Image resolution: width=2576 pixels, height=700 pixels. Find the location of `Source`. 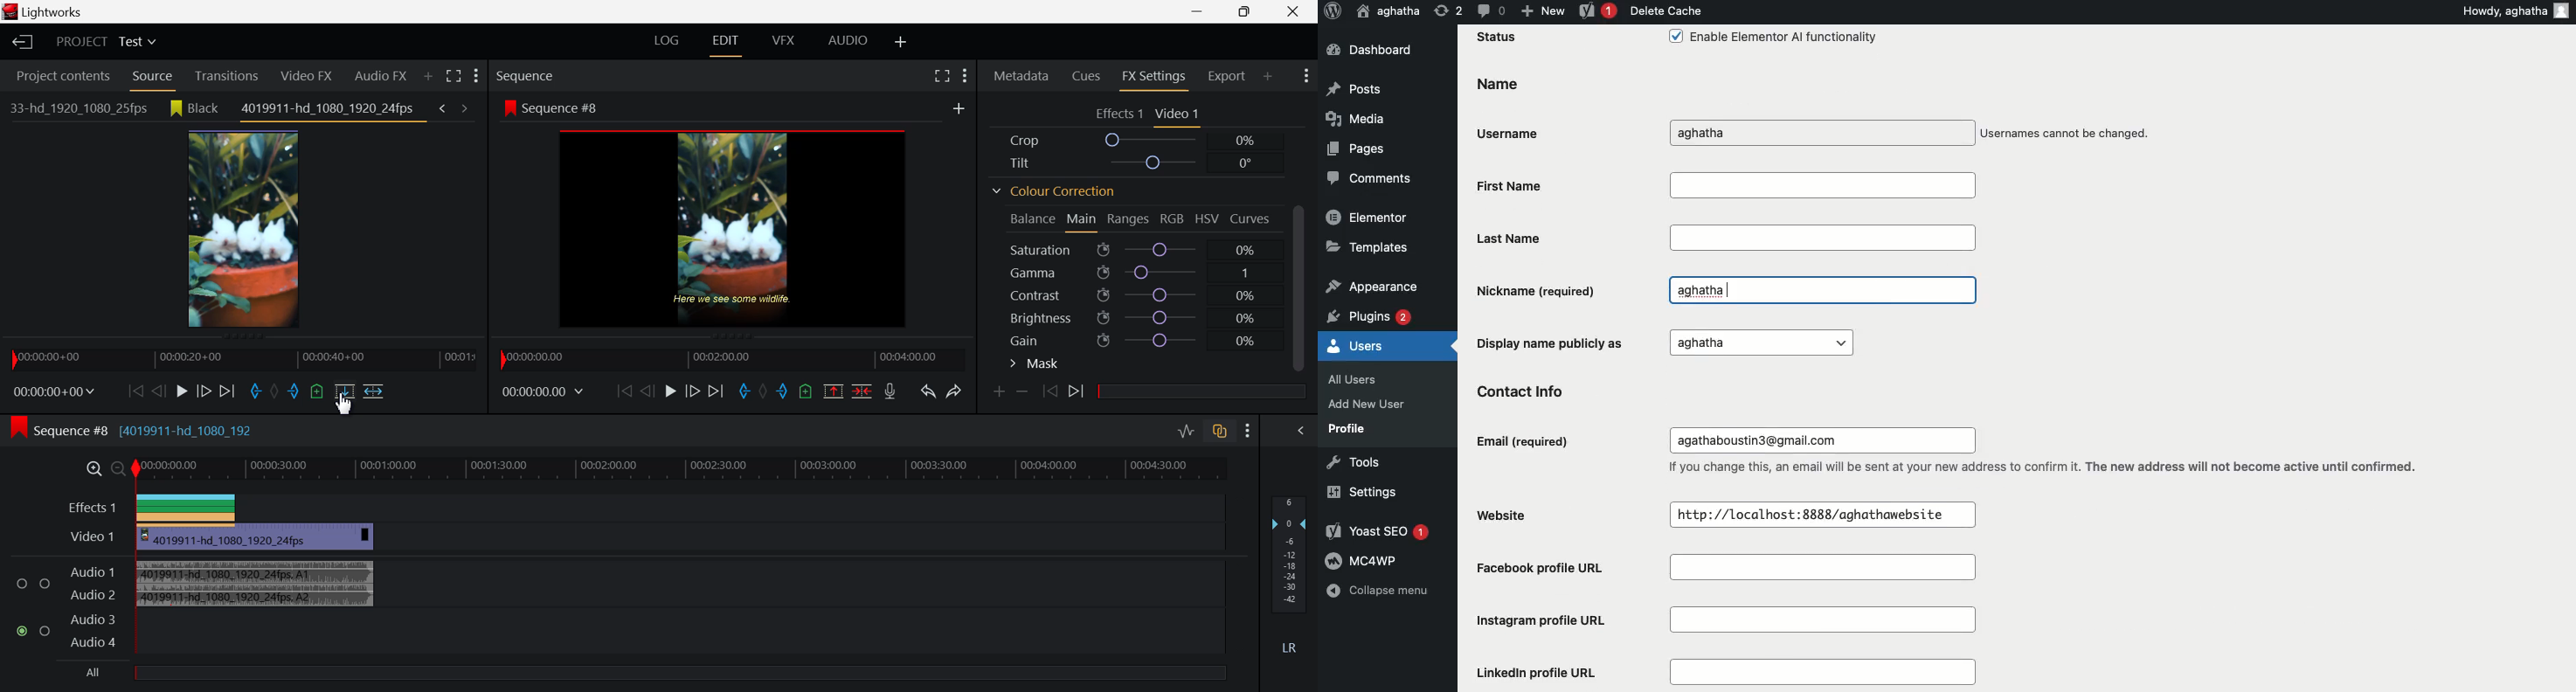

Source is located at coordinates (152, 77).